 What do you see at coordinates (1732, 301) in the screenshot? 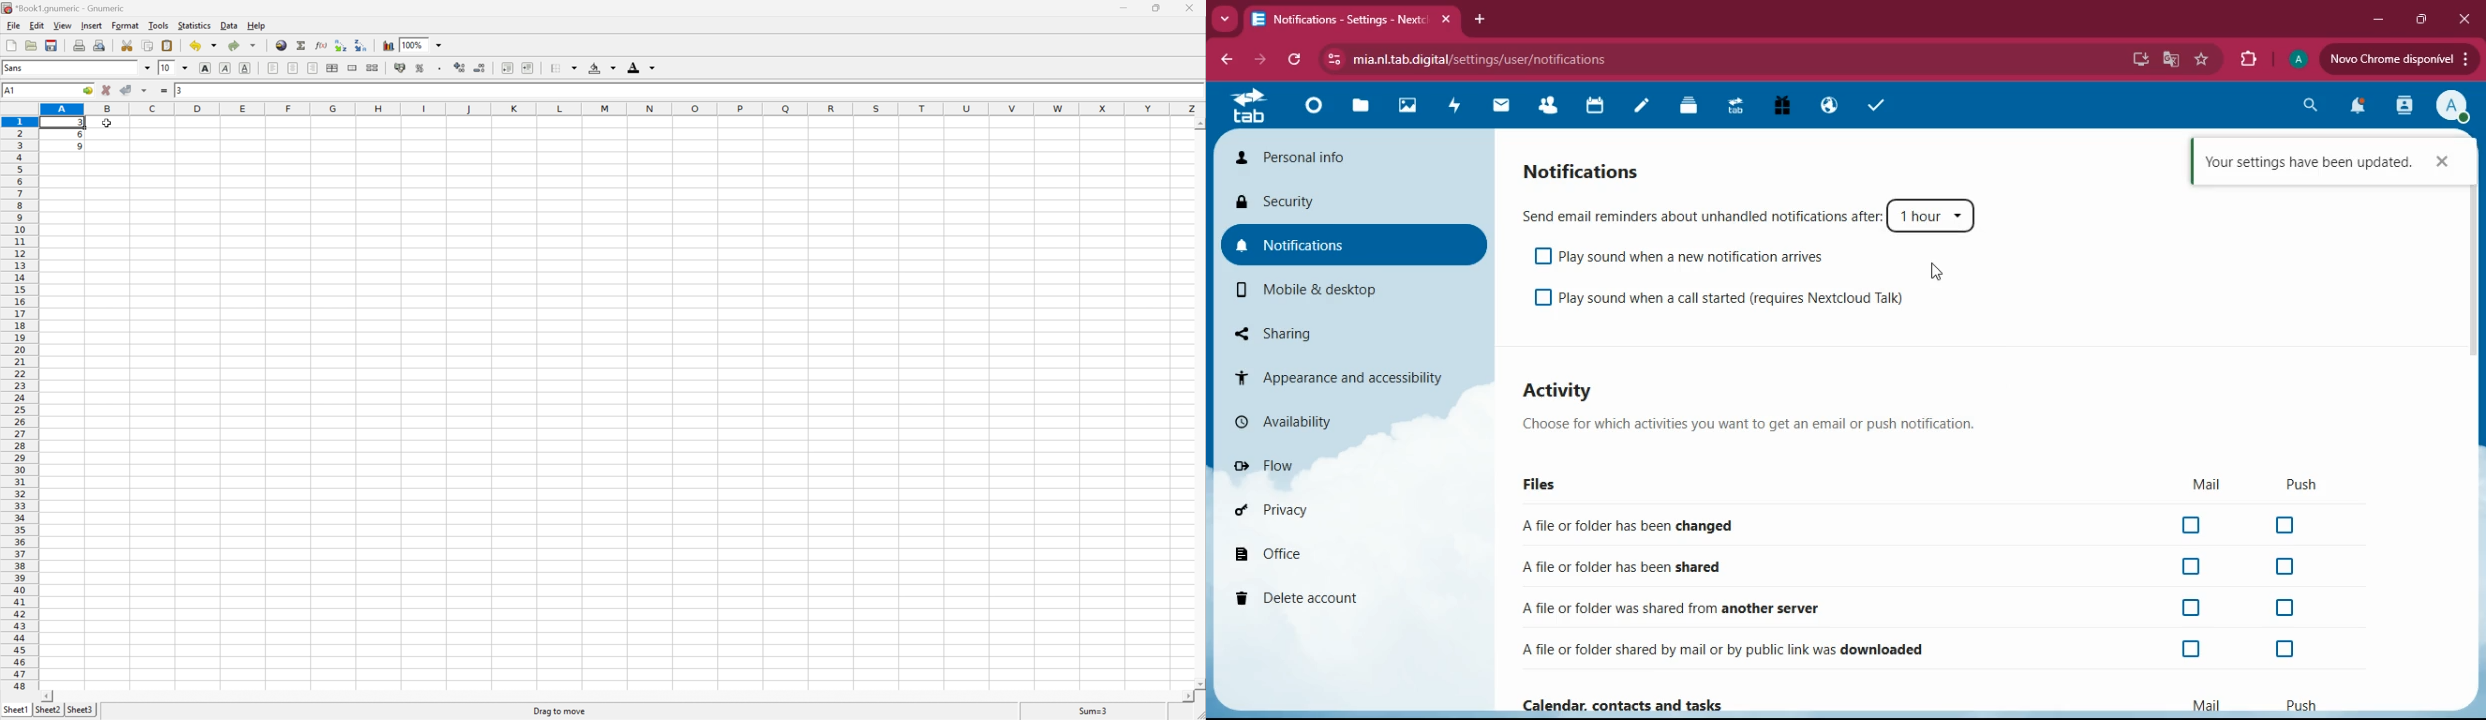
I see `play sound` at bounding box center [1732, 301].